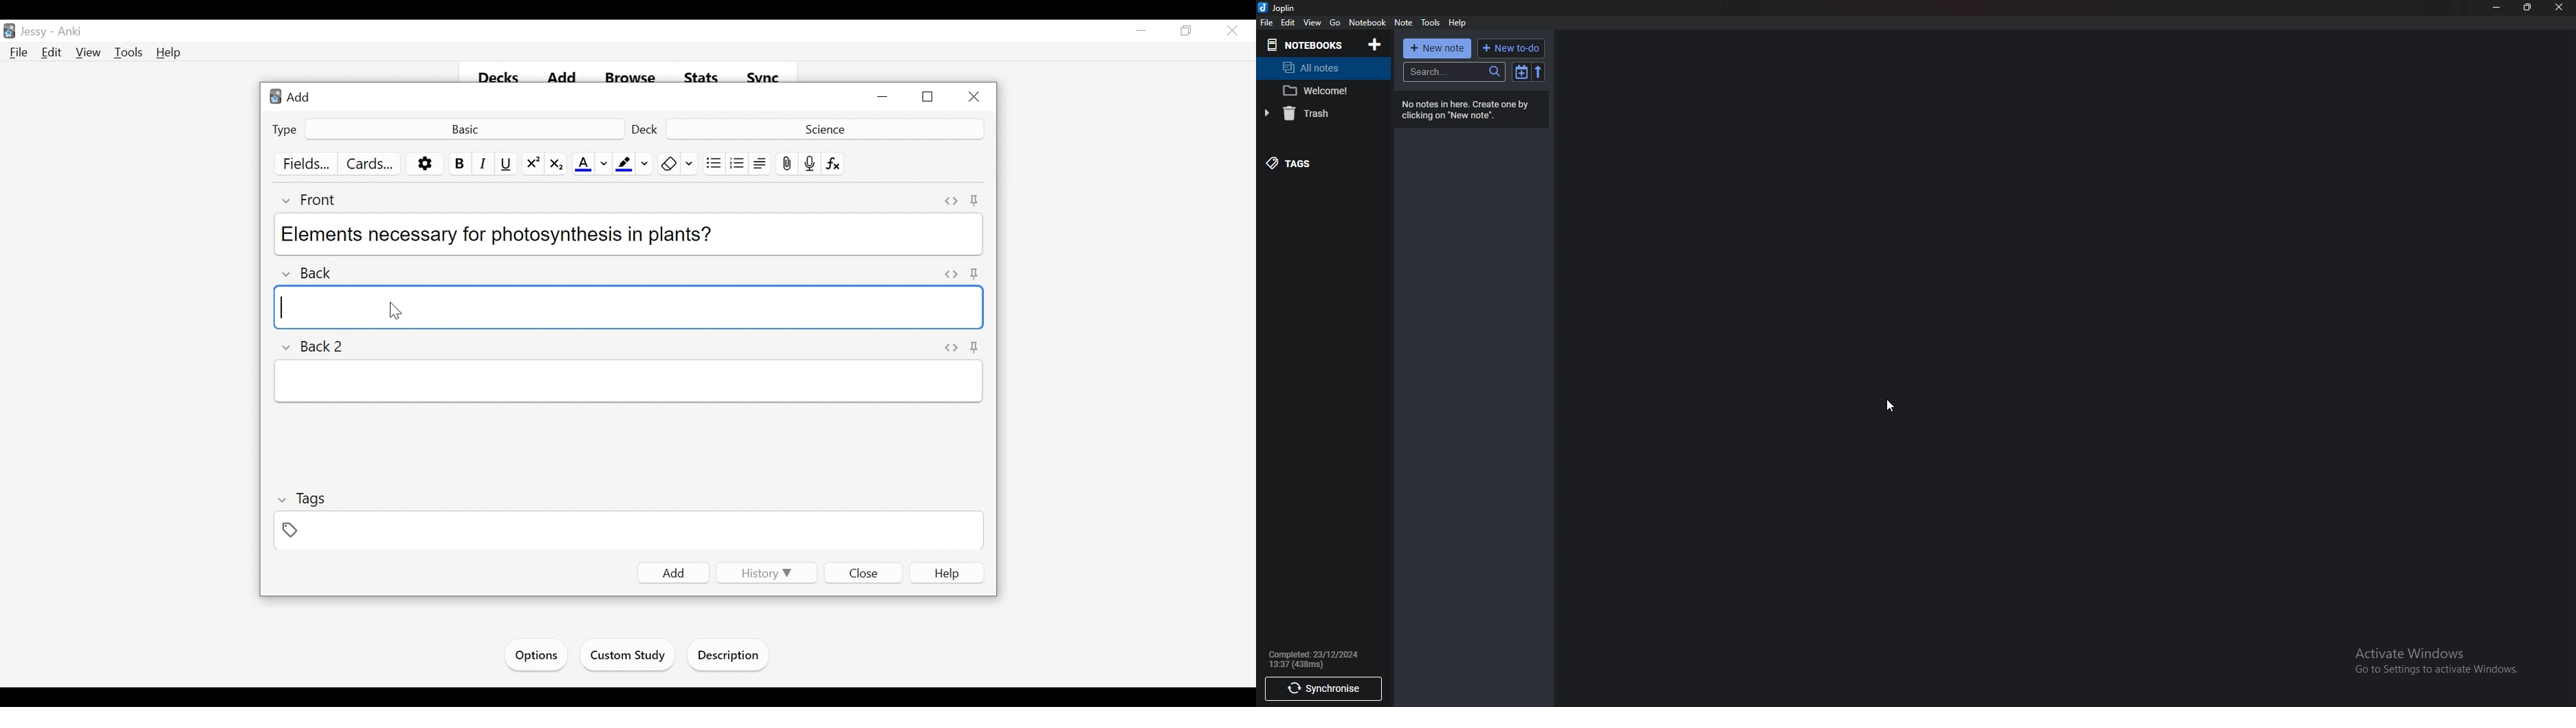 This screenshot has height=728, width=2576. I want to click on Deck, so click(823, 128).